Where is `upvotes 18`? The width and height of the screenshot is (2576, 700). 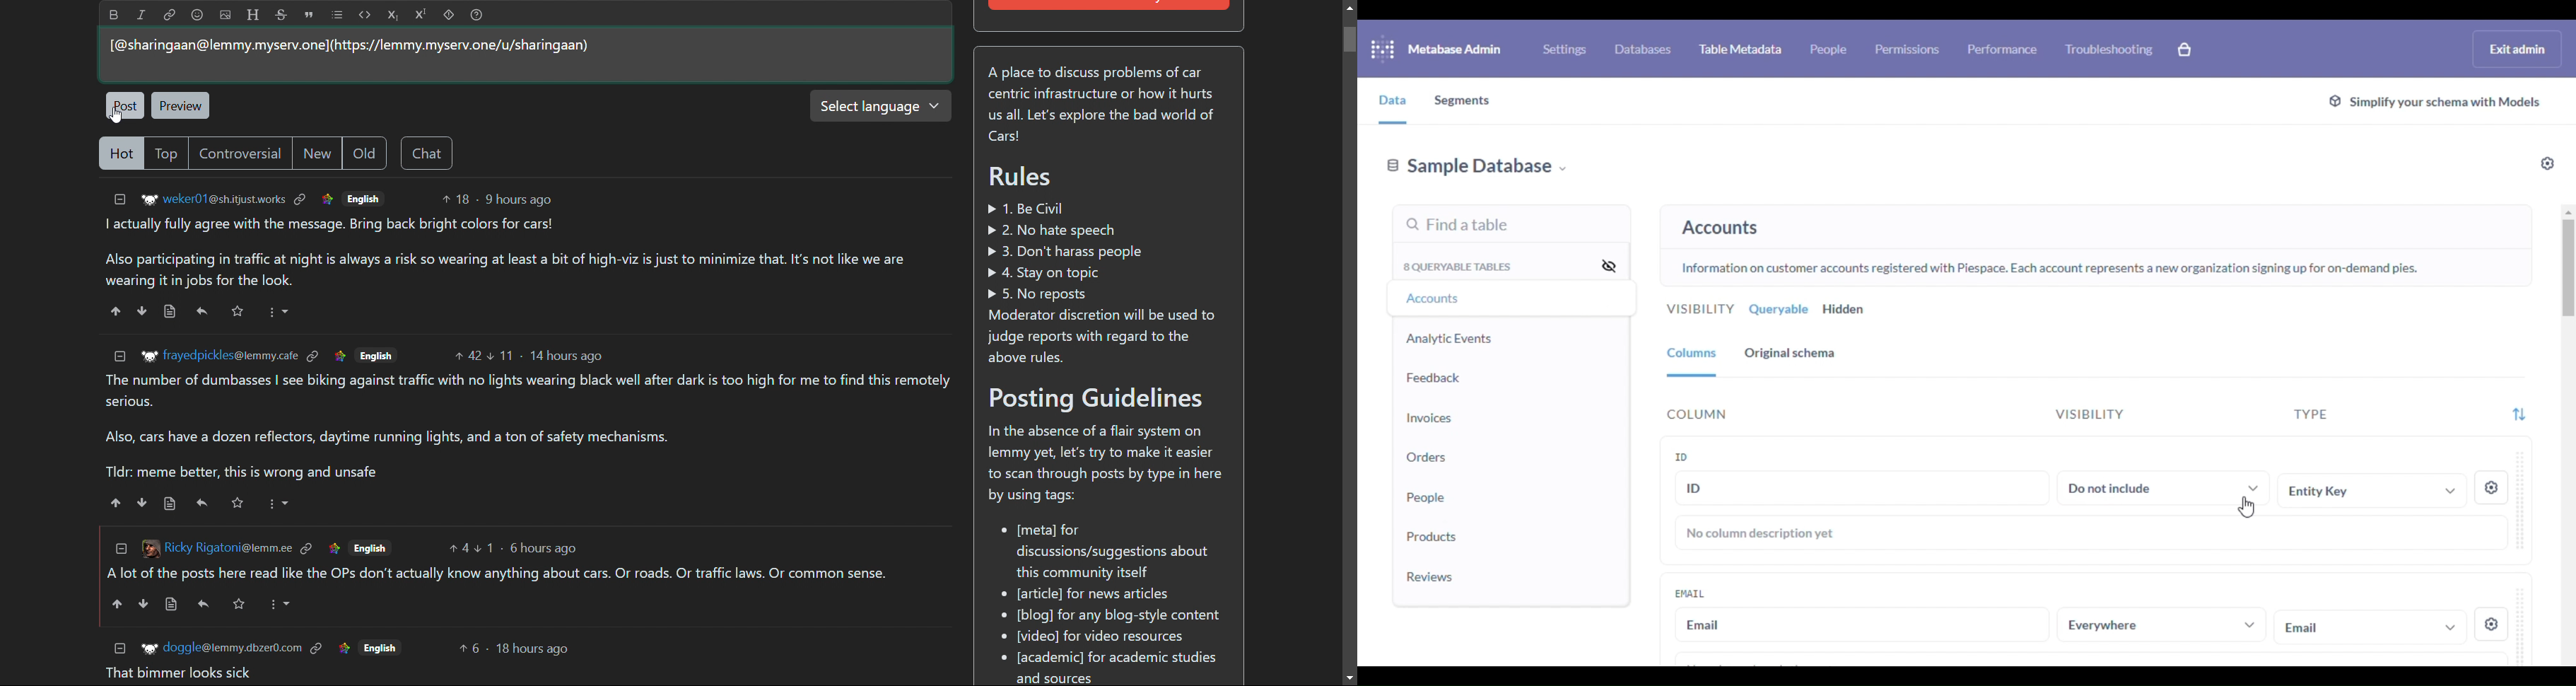
upvotes 18 is located at coordinates (455, 199).